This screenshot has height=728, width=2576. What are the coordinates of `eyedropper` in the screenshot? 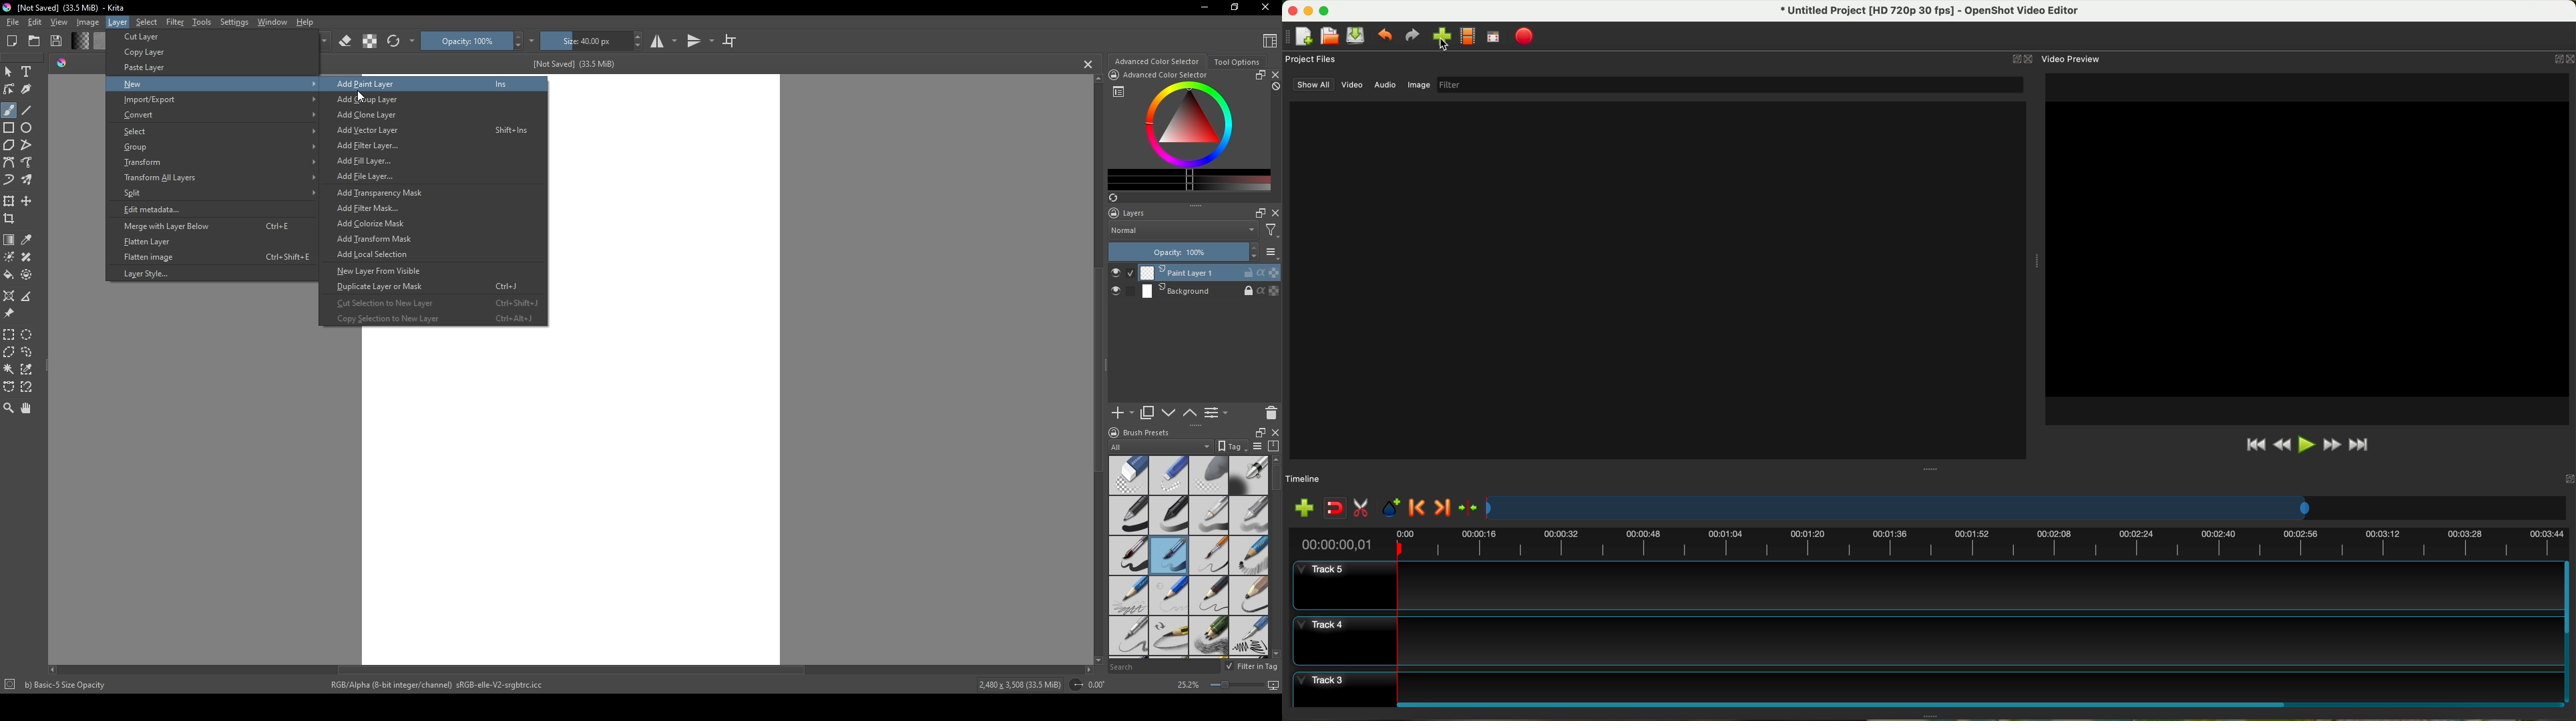 It's located at (28, 240).